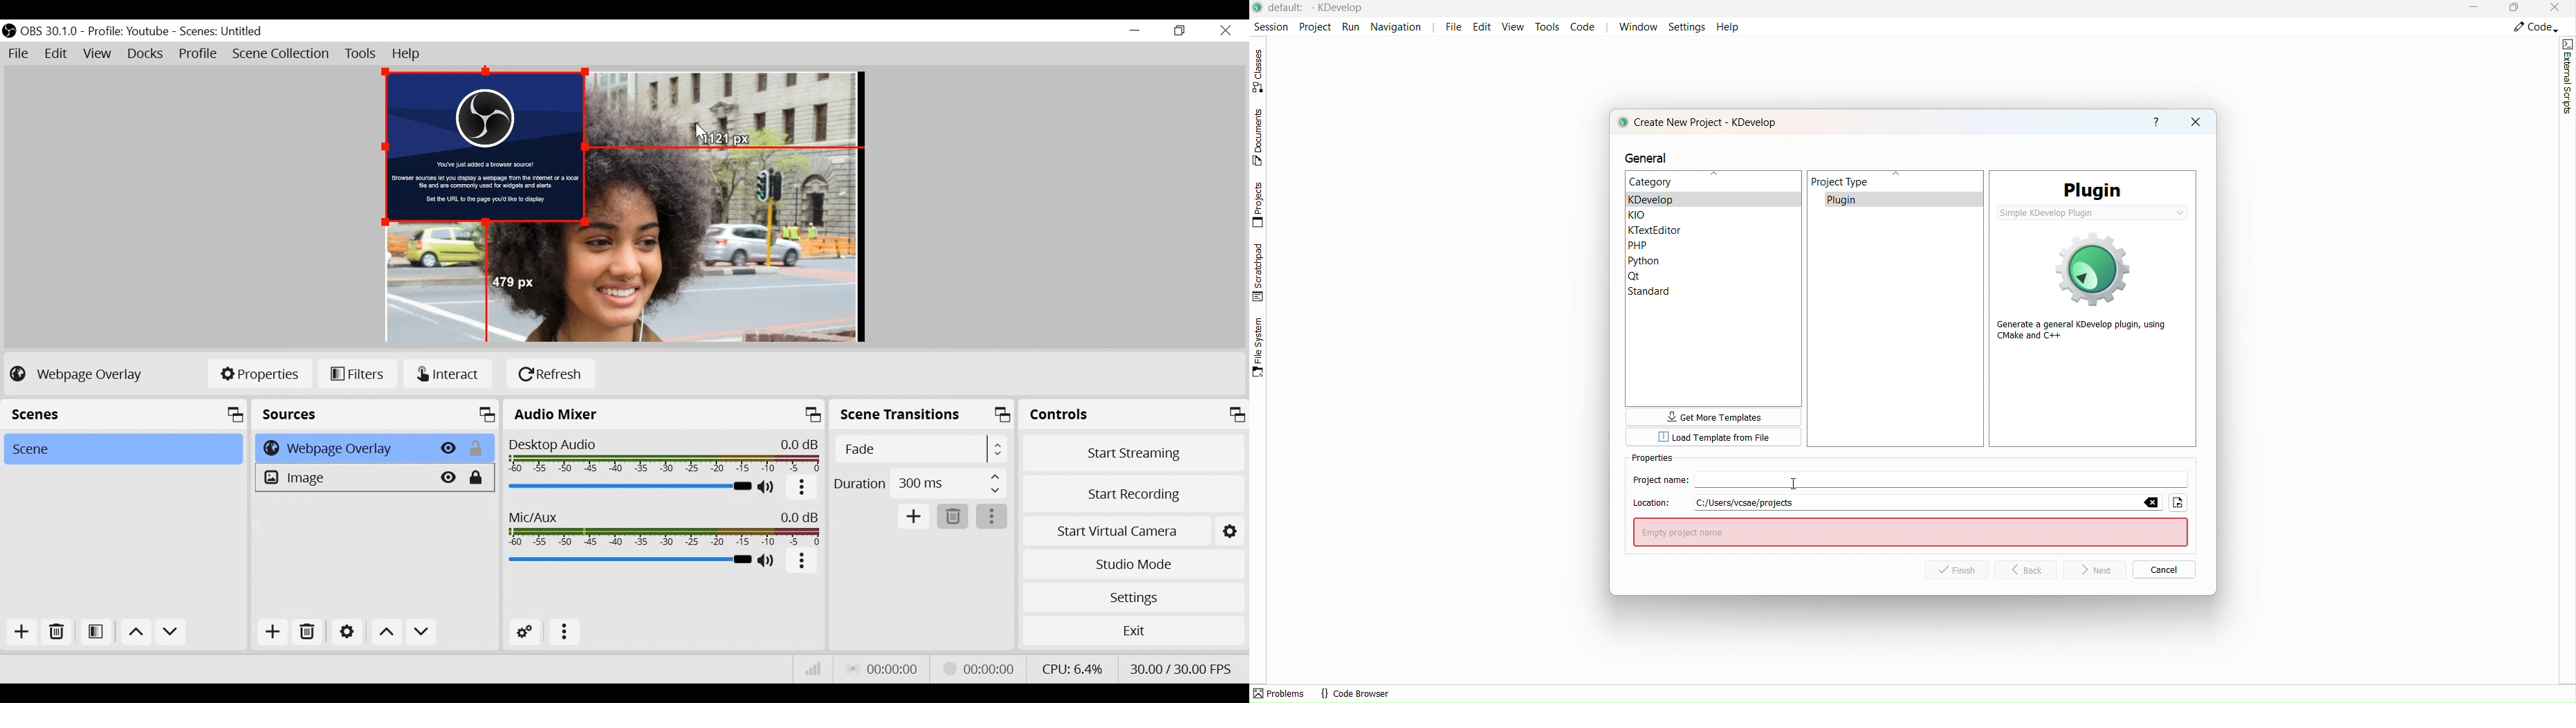  What do you see at coordinates (923, 413) in the screenshot?
I see `Scene Transition` at bounding box center [923, 413].